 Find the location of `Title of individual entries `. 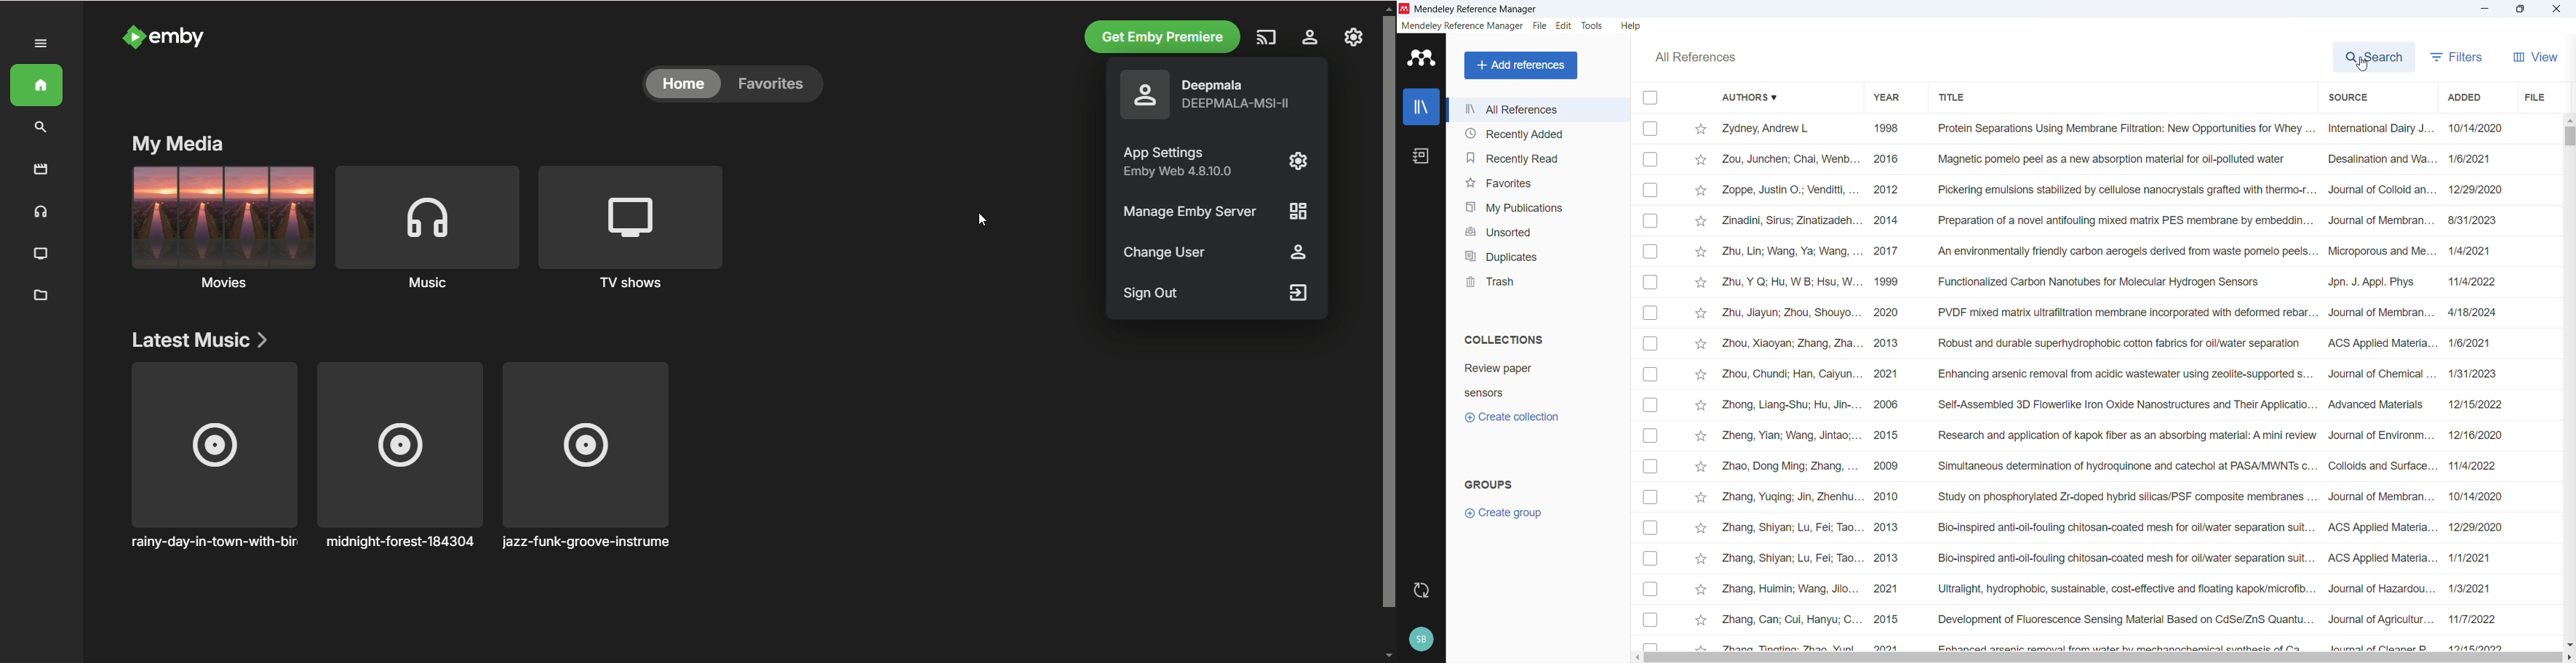

Title of individual entries  is located at coordinates (2125, 385).